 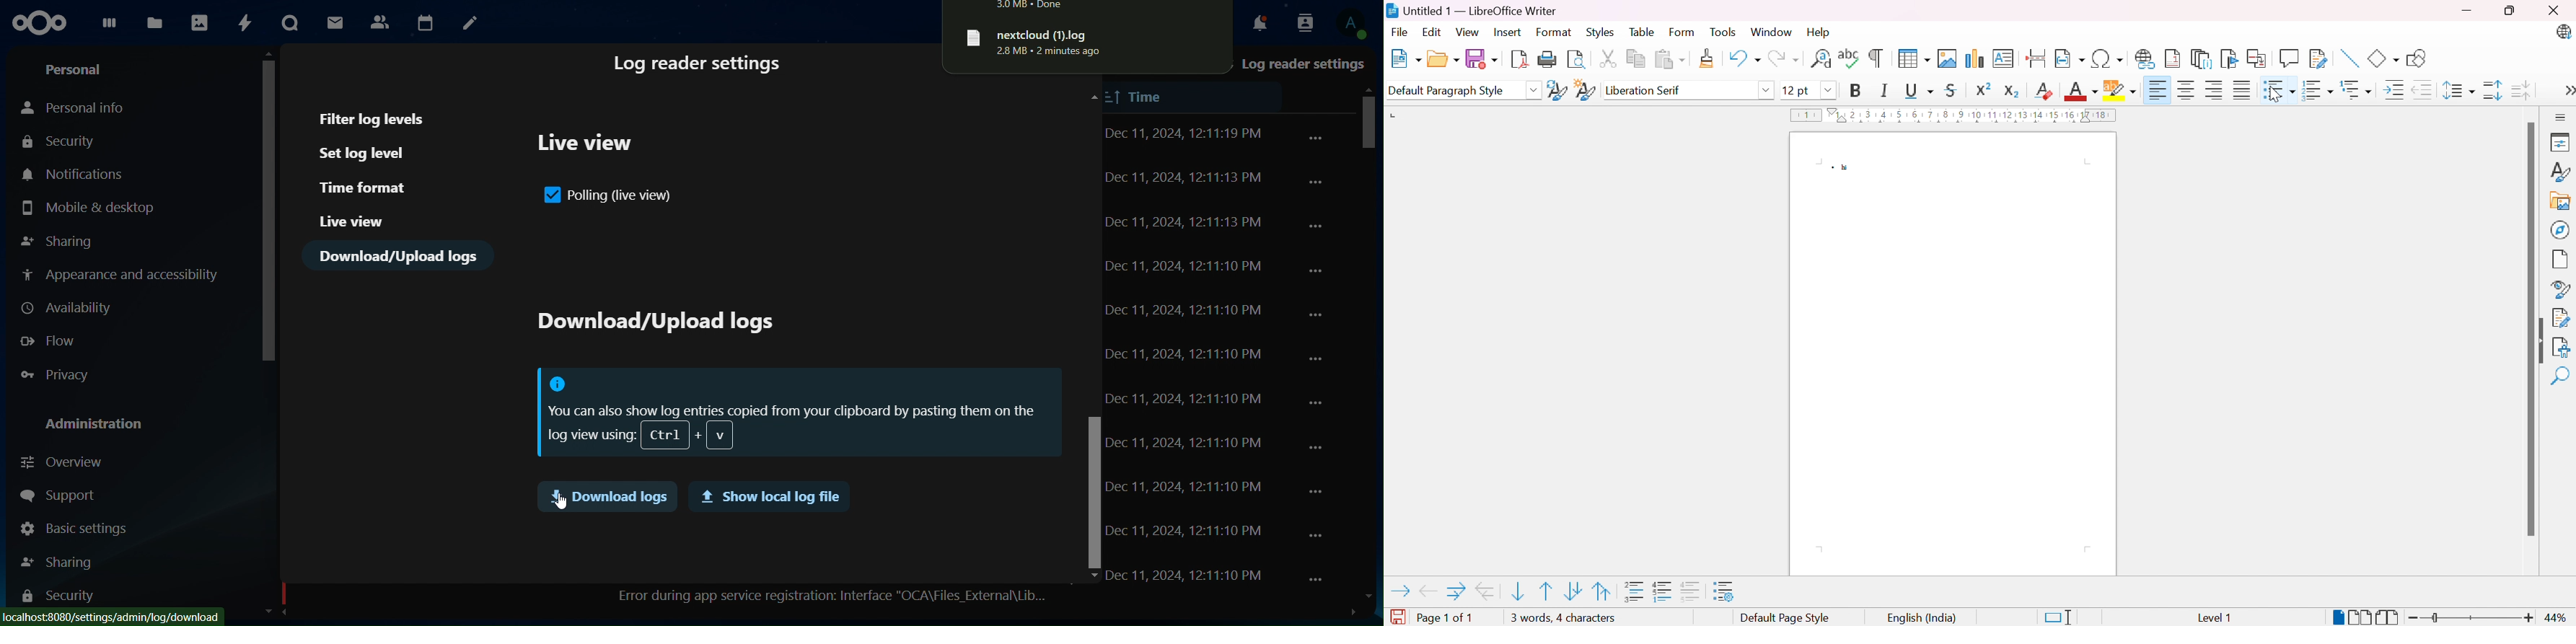 What do you see at coordinates (2512, 11) in the screenshot?
I see `Restore down` at bounding box center [2512, 11].